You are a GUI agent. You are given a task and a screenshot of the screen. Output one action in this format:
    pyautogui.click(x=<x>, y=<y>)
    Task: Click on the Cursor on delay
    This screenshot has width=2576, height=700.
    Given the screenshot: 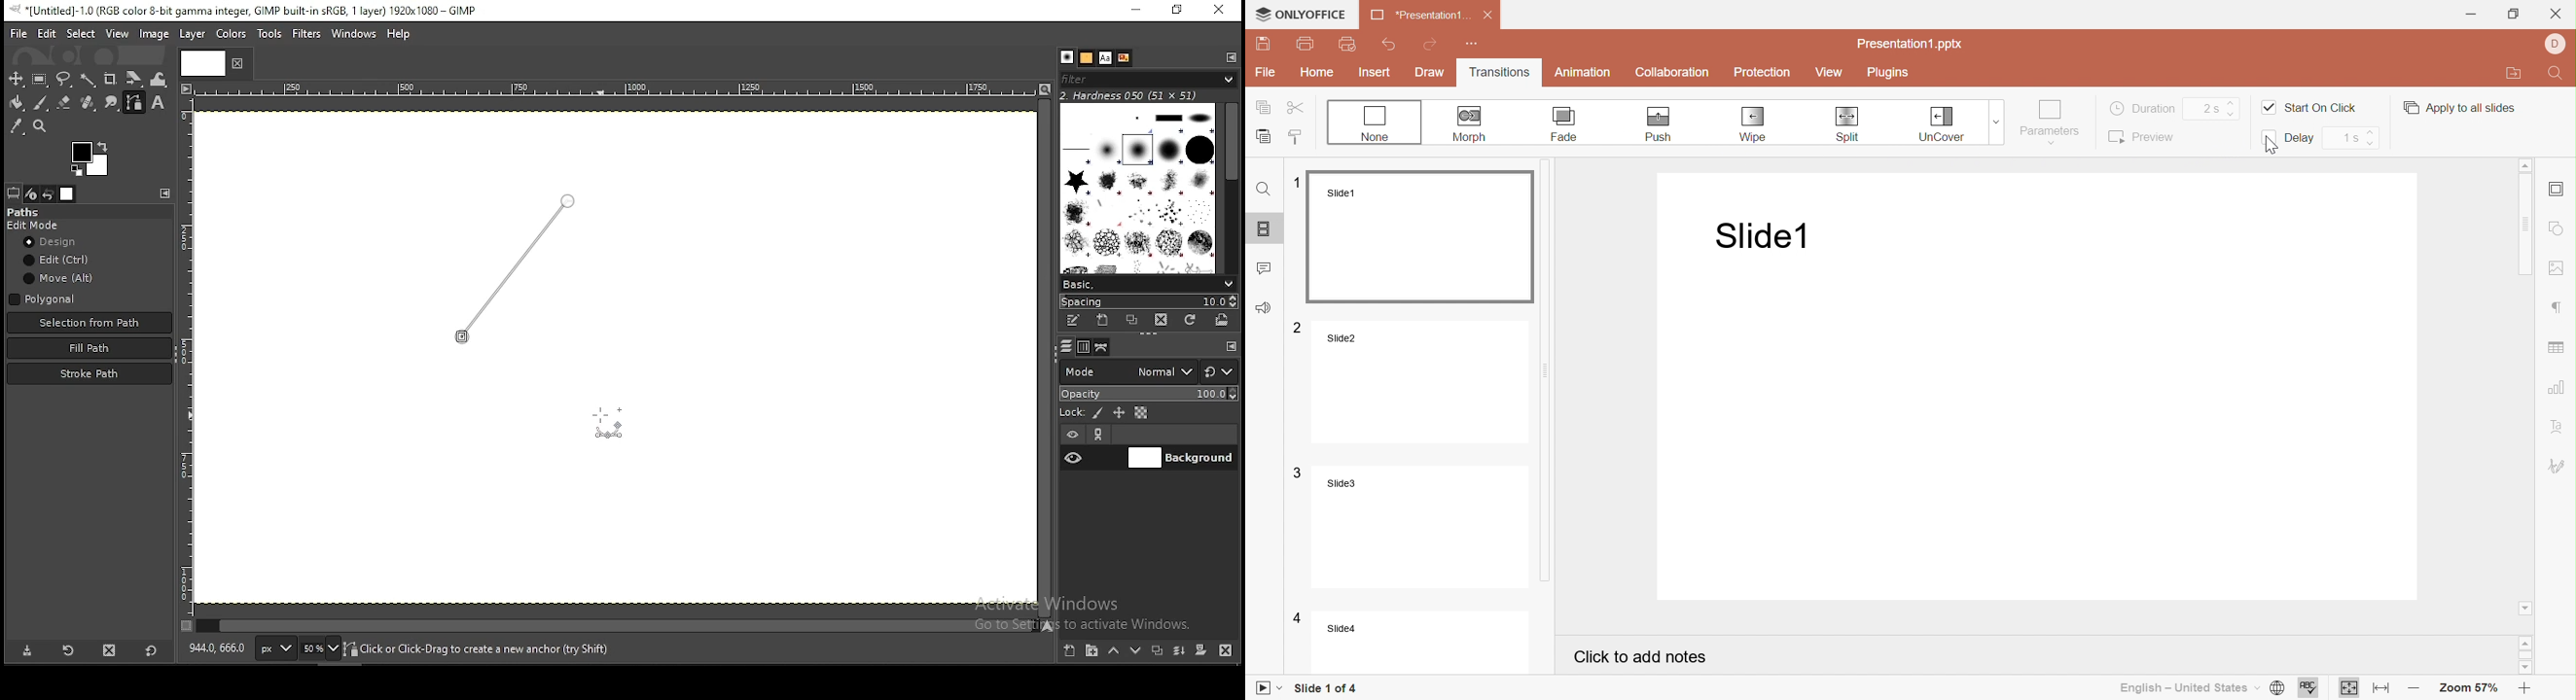 What is the action you would take?
    pyautogui.click(x=2270, y=144)
    